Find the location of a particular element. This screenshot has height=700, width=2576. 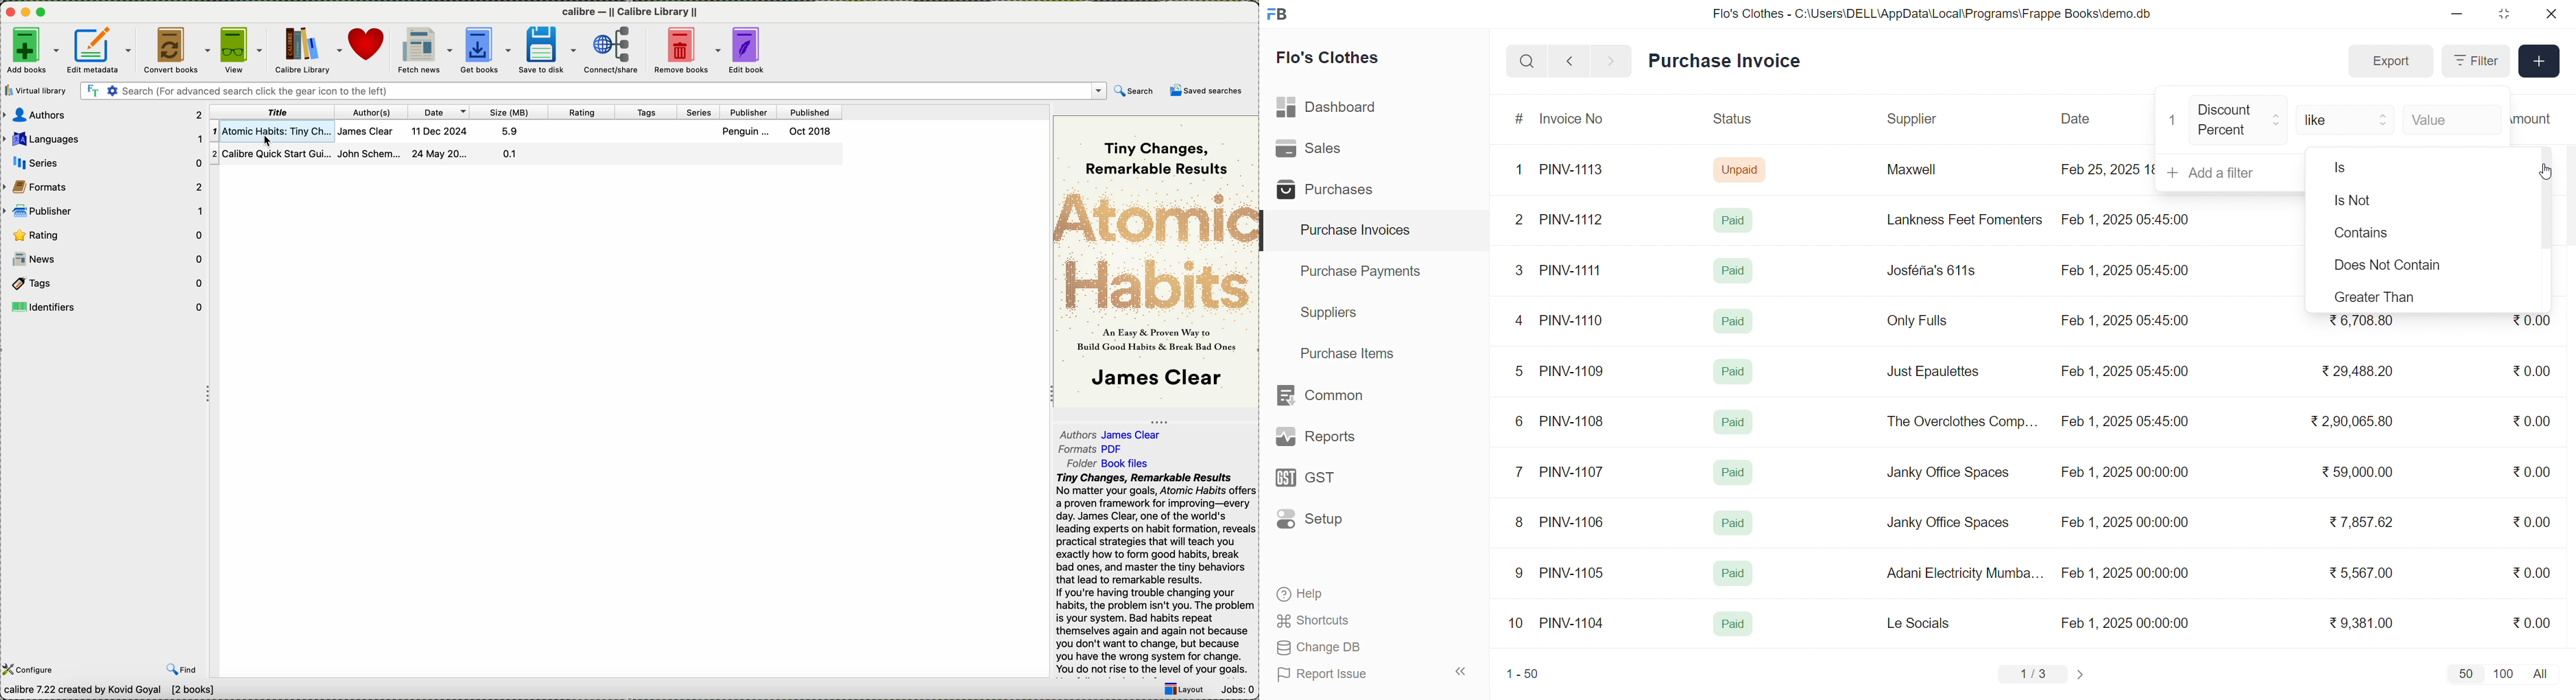

published is located at coordinates (811, 112).